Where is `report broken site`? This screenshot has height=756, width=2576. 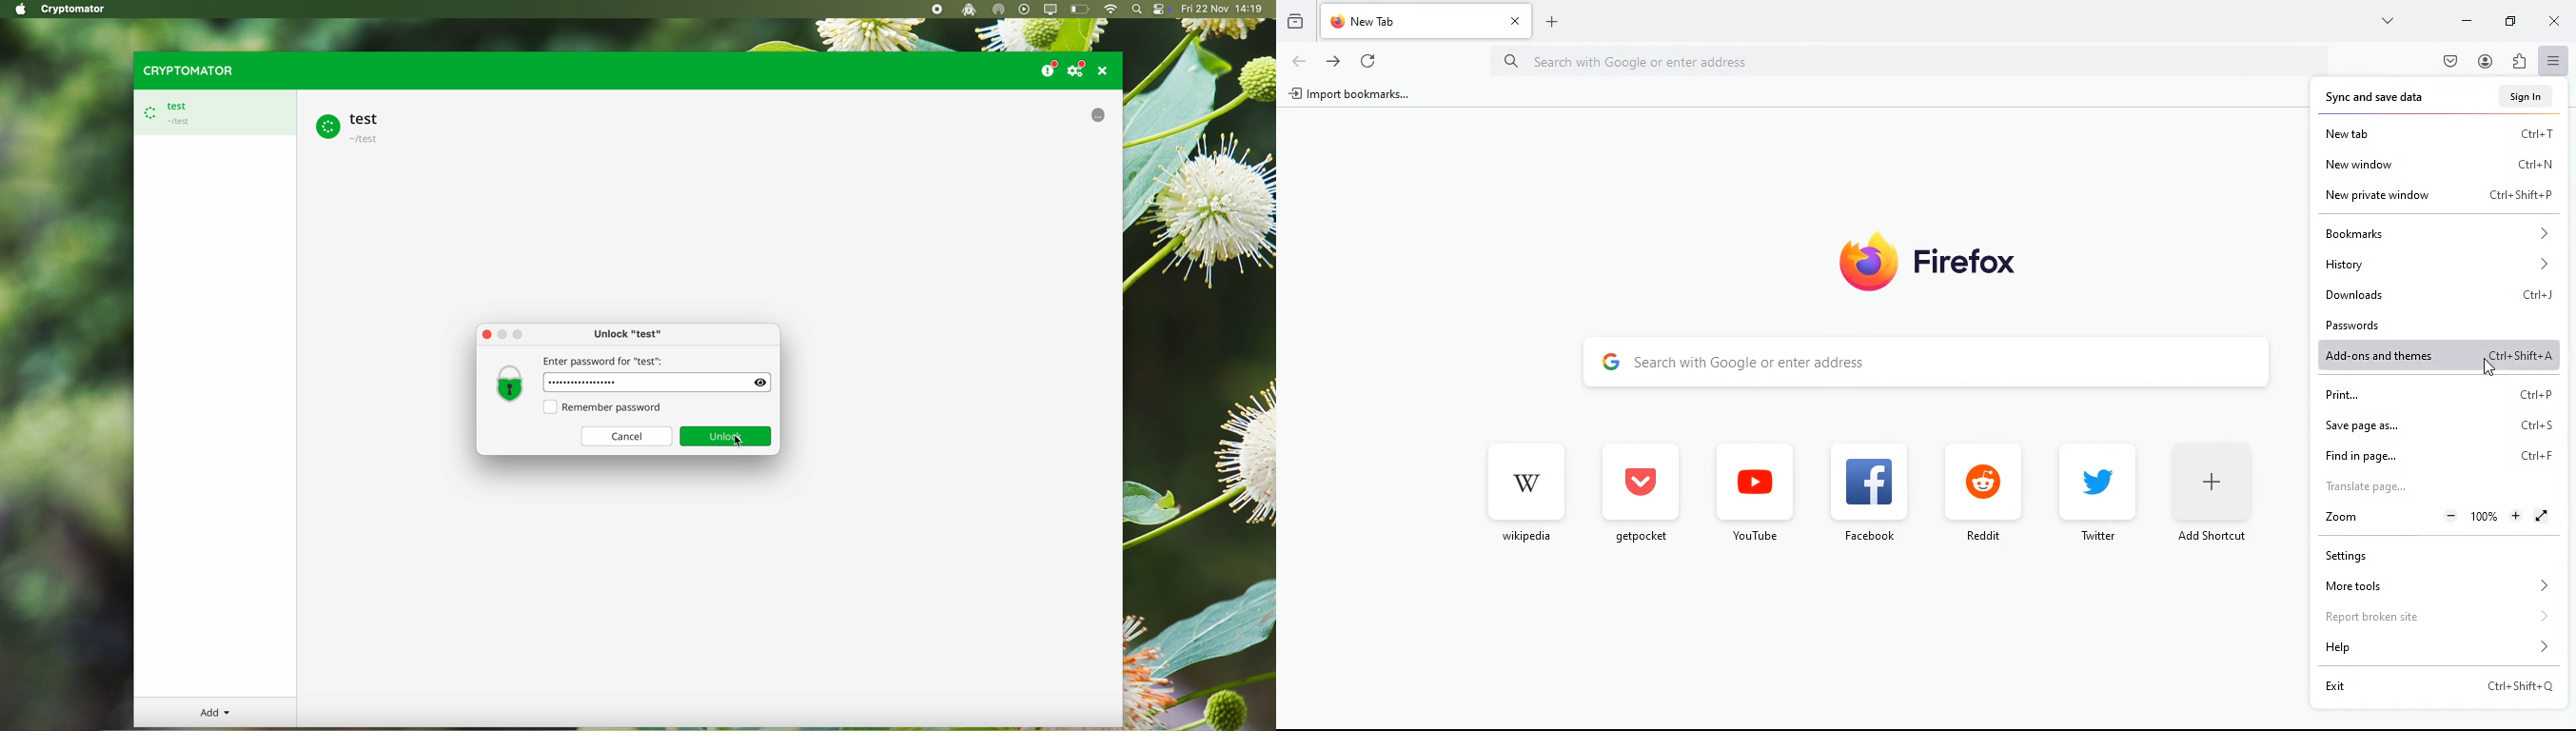
report broken site is located at coordinates (2433, 616).